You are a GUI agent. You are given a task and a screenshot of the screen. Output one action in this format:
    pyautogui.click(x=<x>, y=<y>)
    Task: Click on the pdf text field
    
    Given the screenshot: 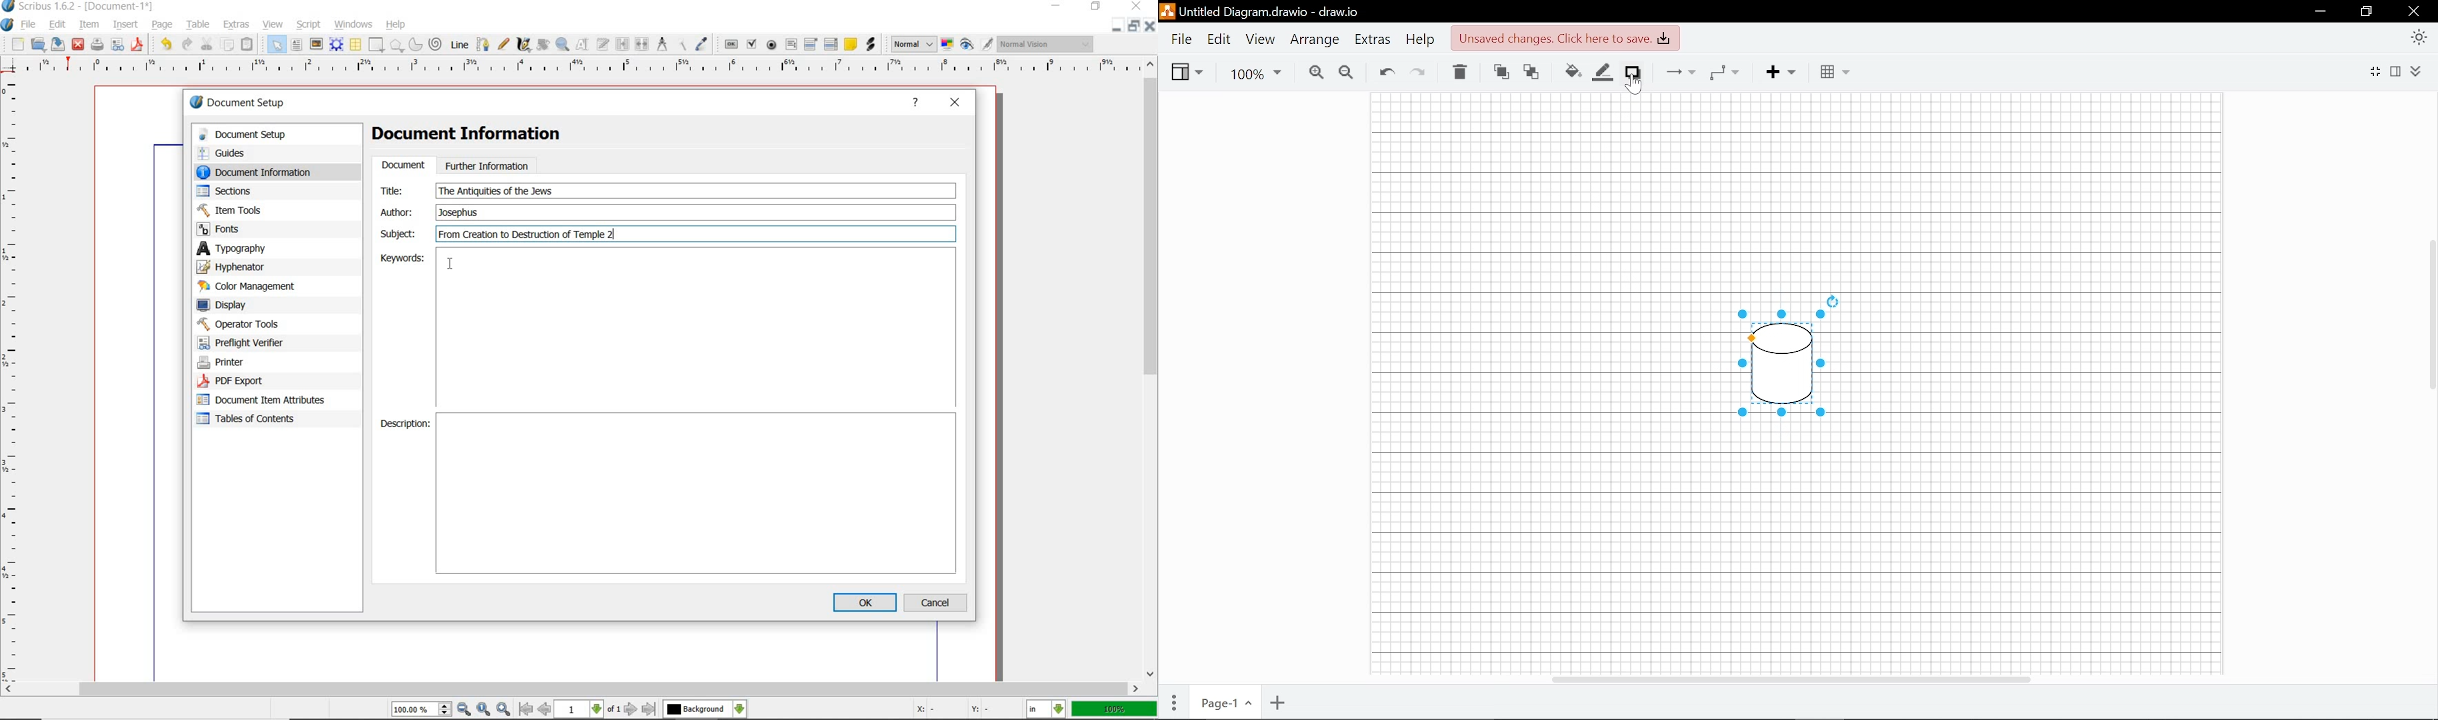 What is the action you would take?
    pyautogui.click(x=791, y=45)
    